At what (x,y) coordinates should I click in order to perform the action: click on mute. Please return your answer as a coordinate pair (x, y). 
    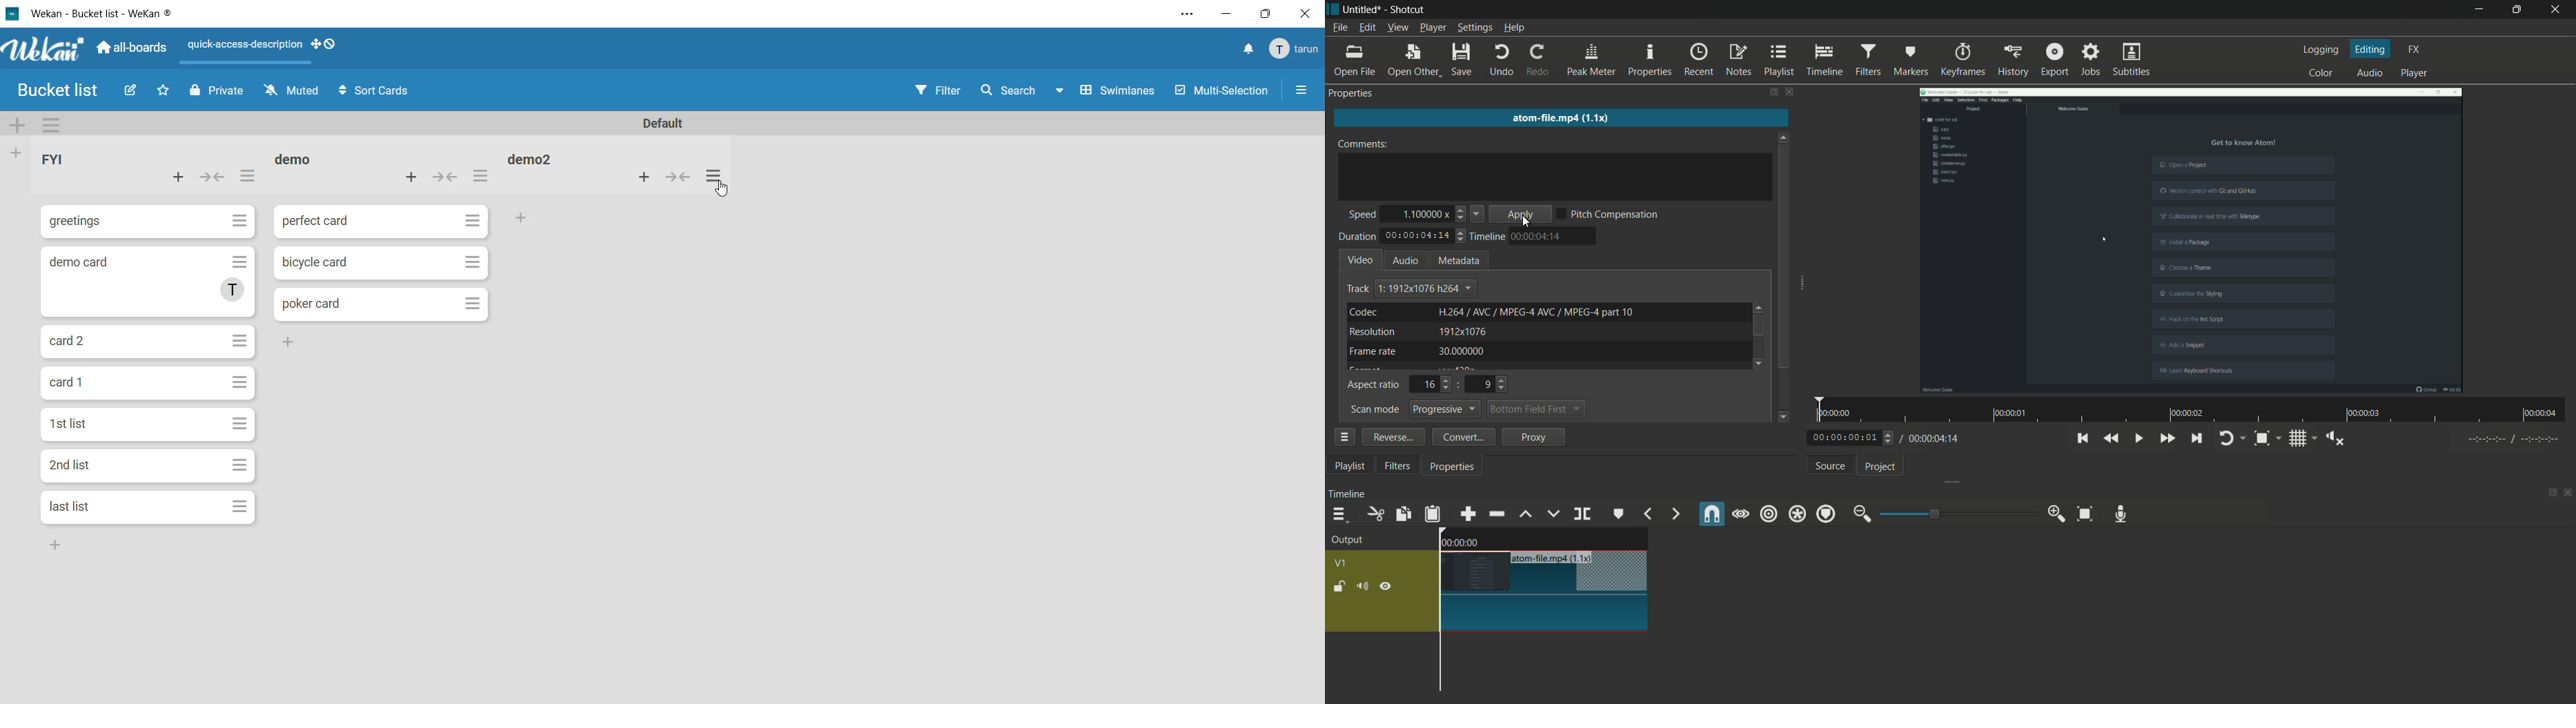
    Looking at the image, I should click on (1361, 586).